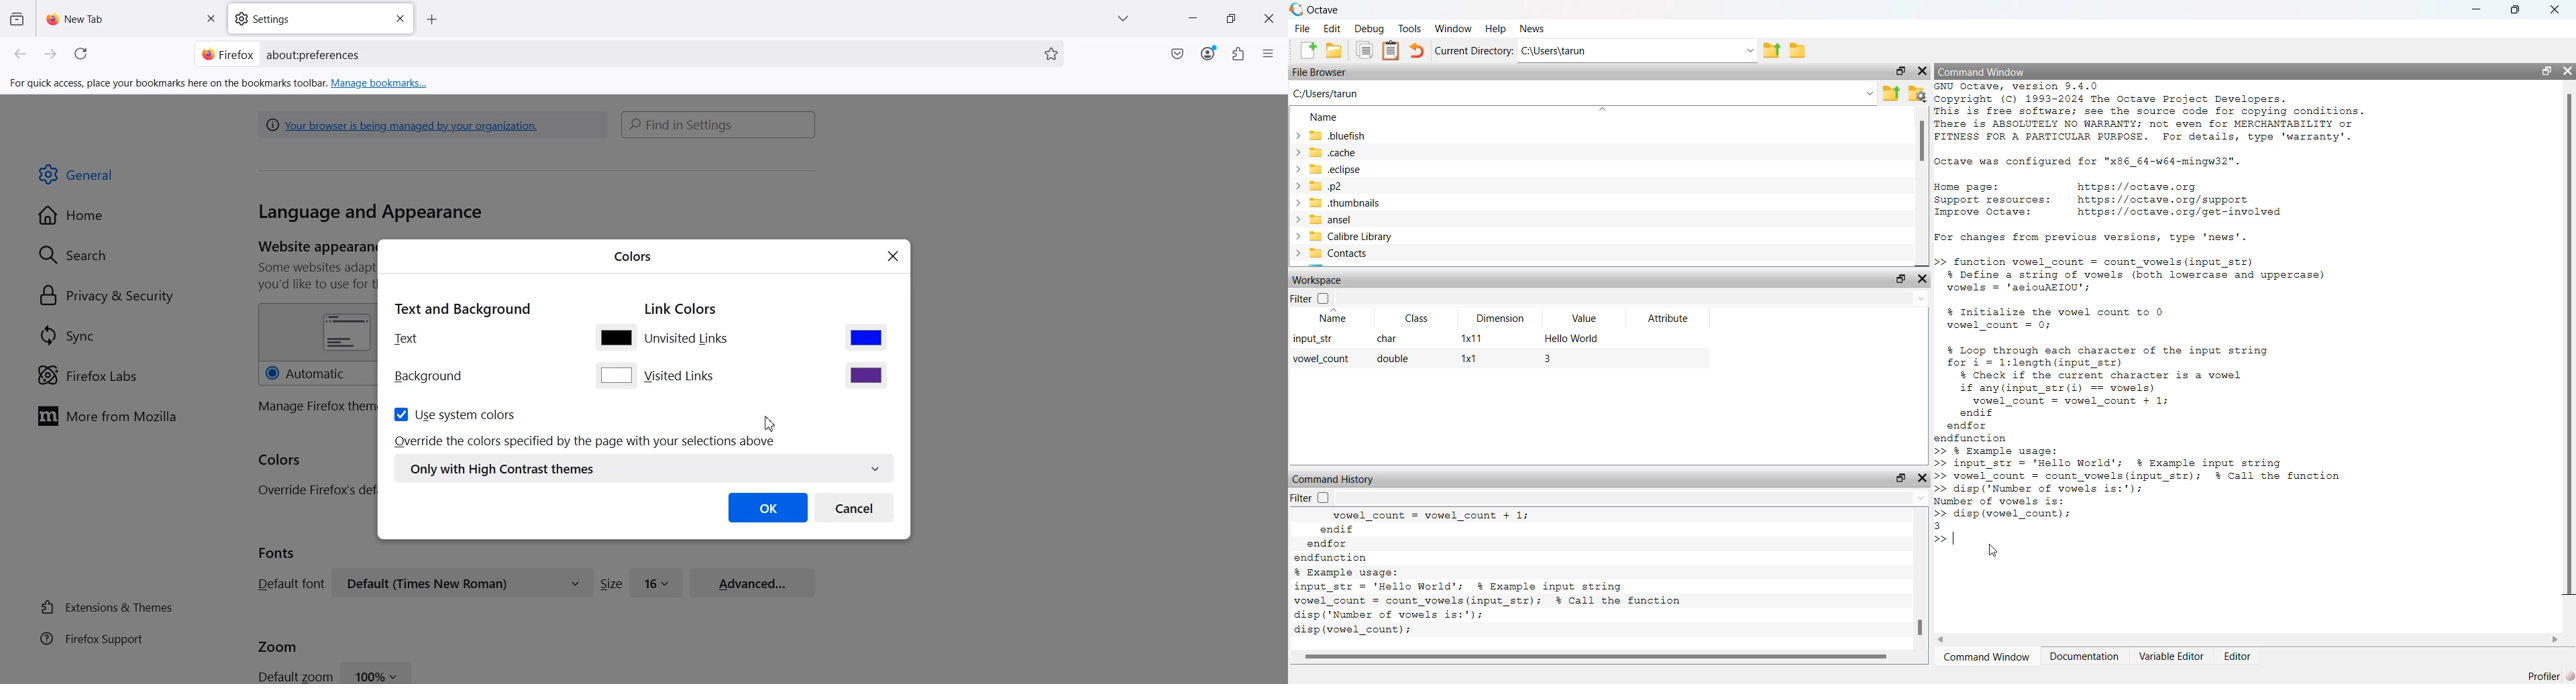 Image resolution: width=2576 pixels, height=700 pixels. Describe the element at coordinates (294, 675) in the screenshot. I see `Default zoom` at that location.